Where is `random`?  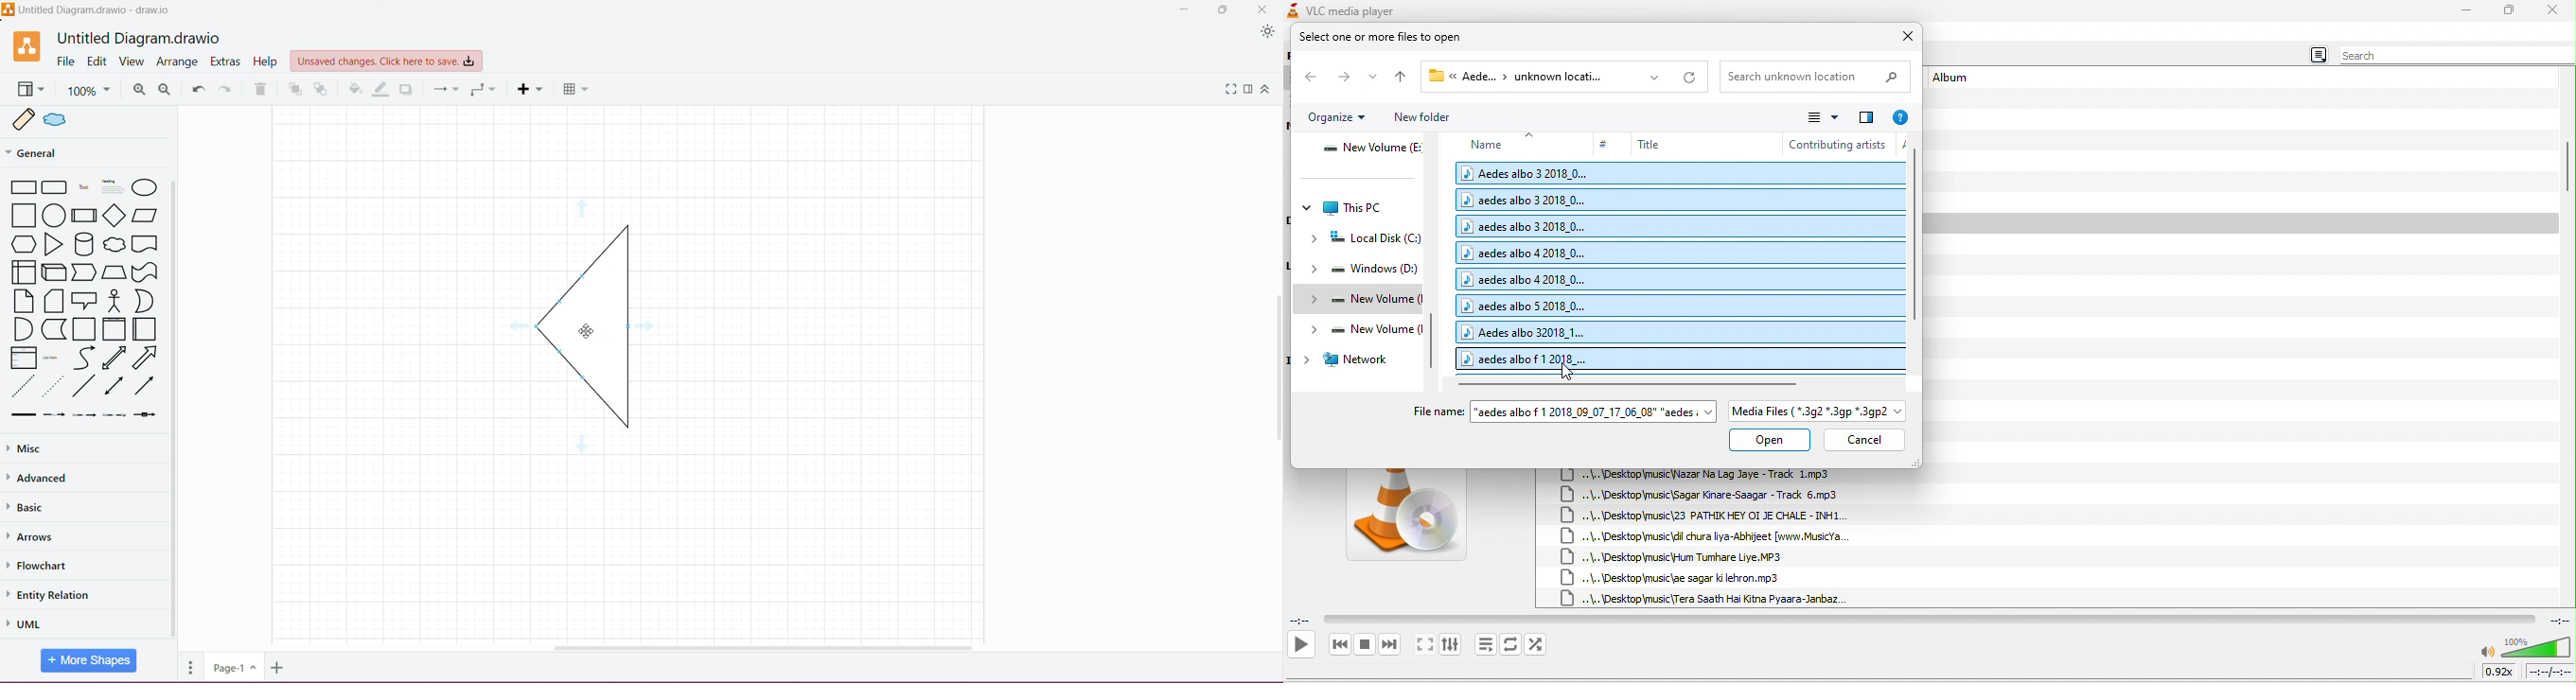 random is located at coordinates (1538, 644).